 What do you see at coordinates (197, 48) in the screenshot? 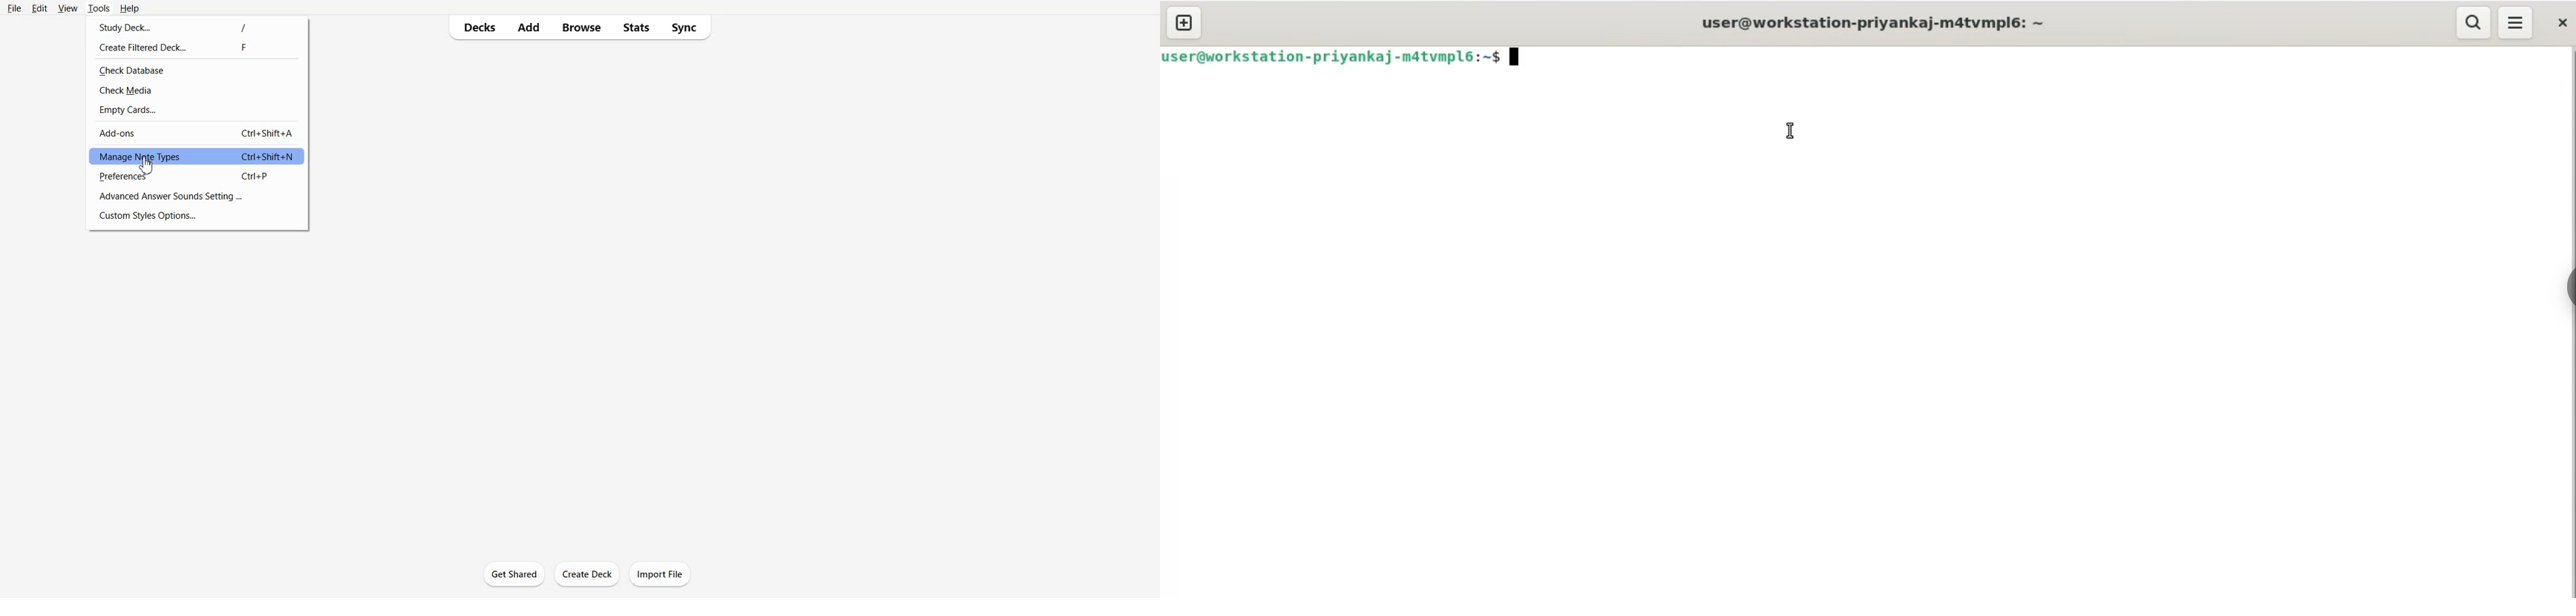
I see `Create Filtered Deck` at bounding box center [197, 48].